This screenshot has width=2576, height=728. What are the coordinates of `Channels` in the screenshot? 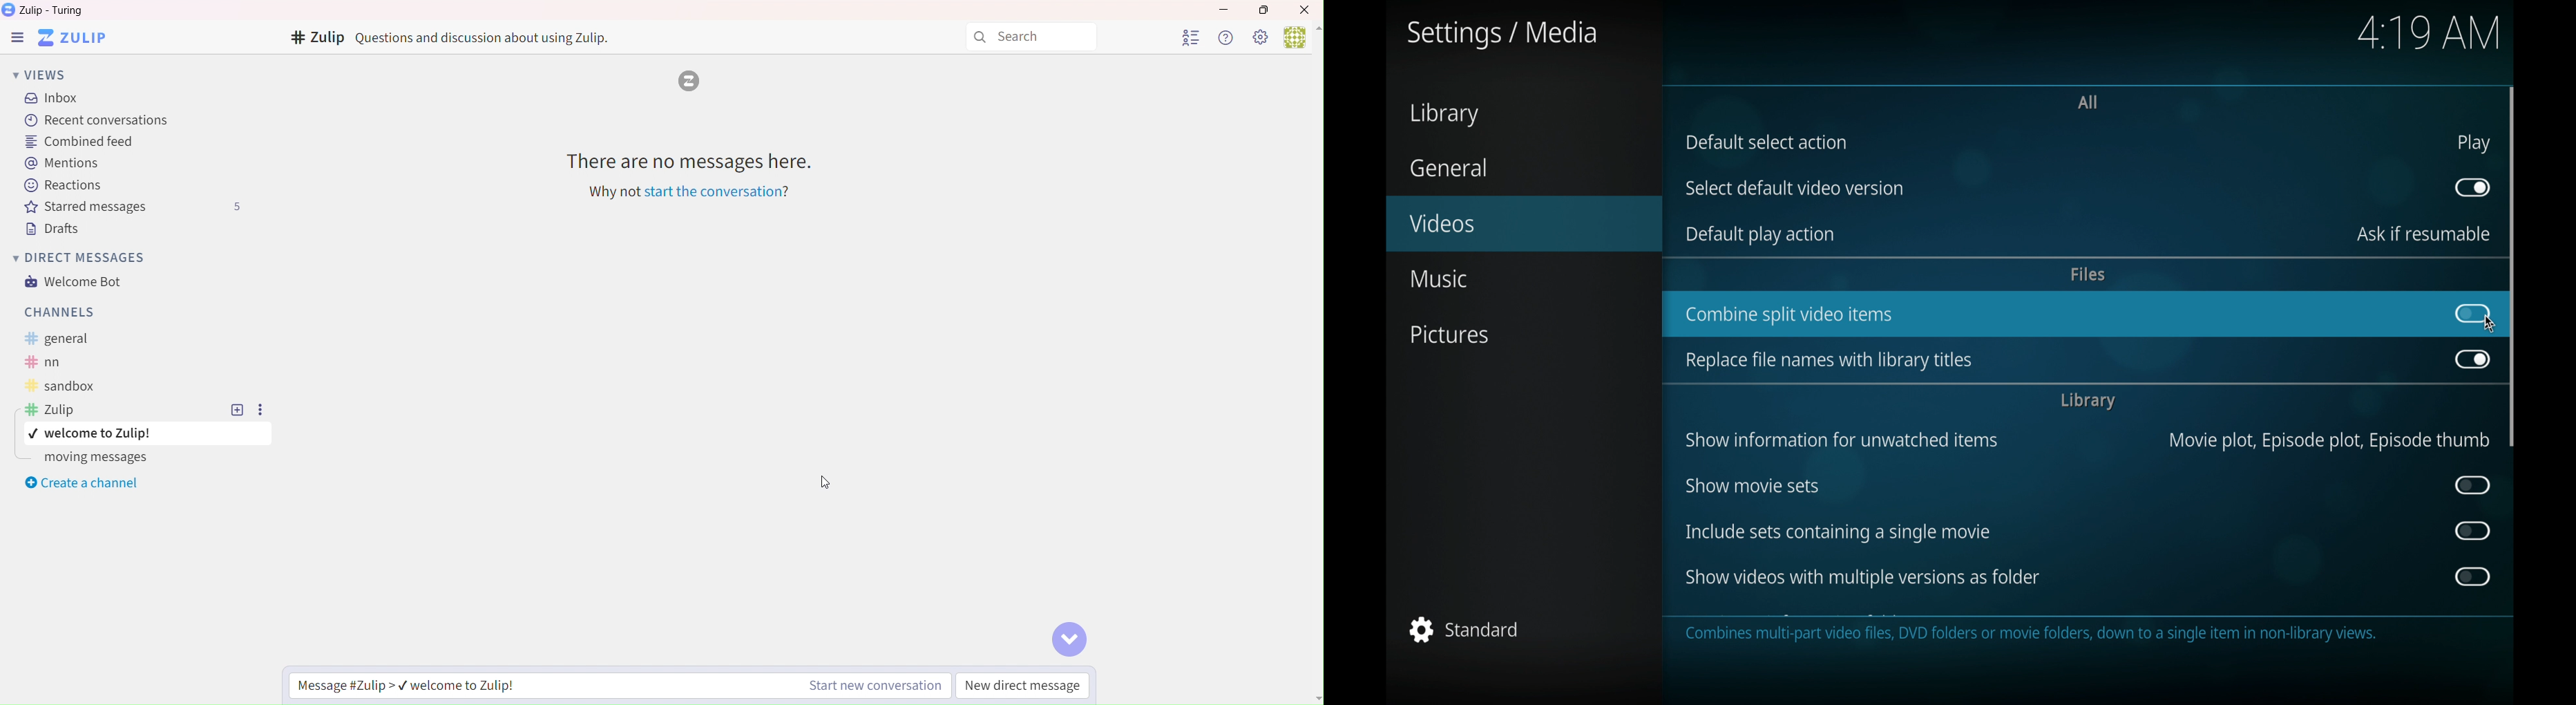 It's located at (318, 37).